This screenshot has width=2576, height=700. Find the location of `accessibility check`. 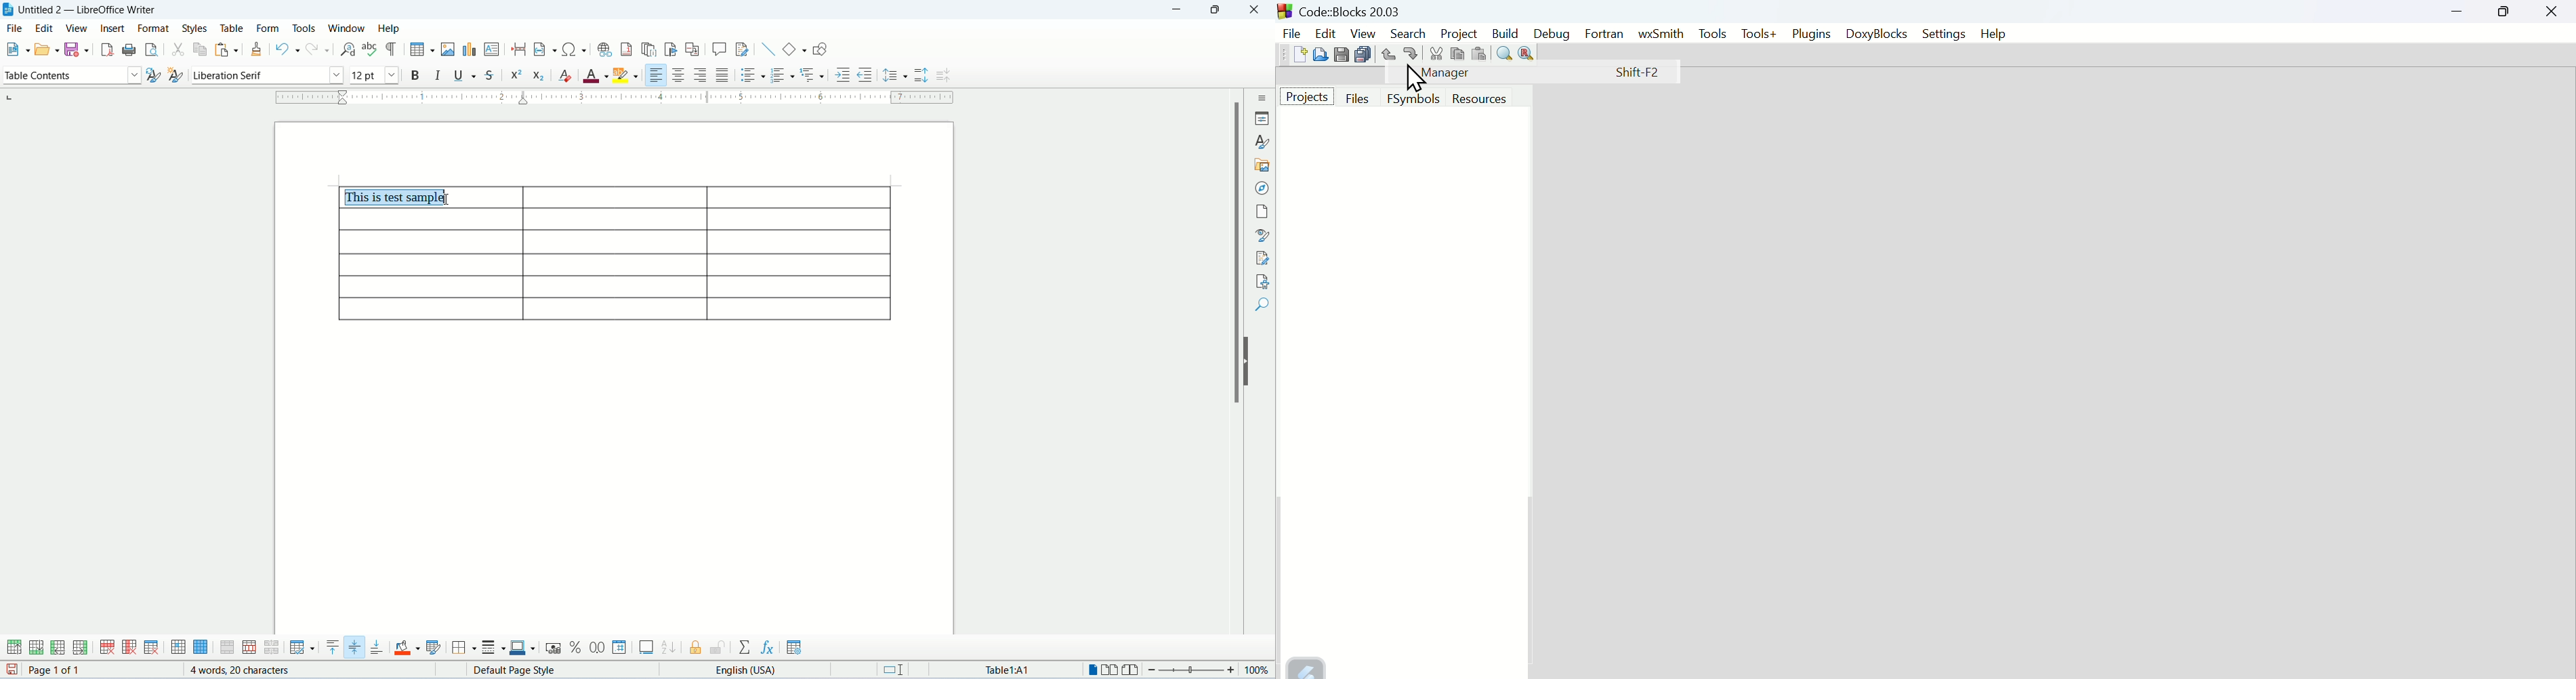

accessibility check is located at coordinates (1263, 280).